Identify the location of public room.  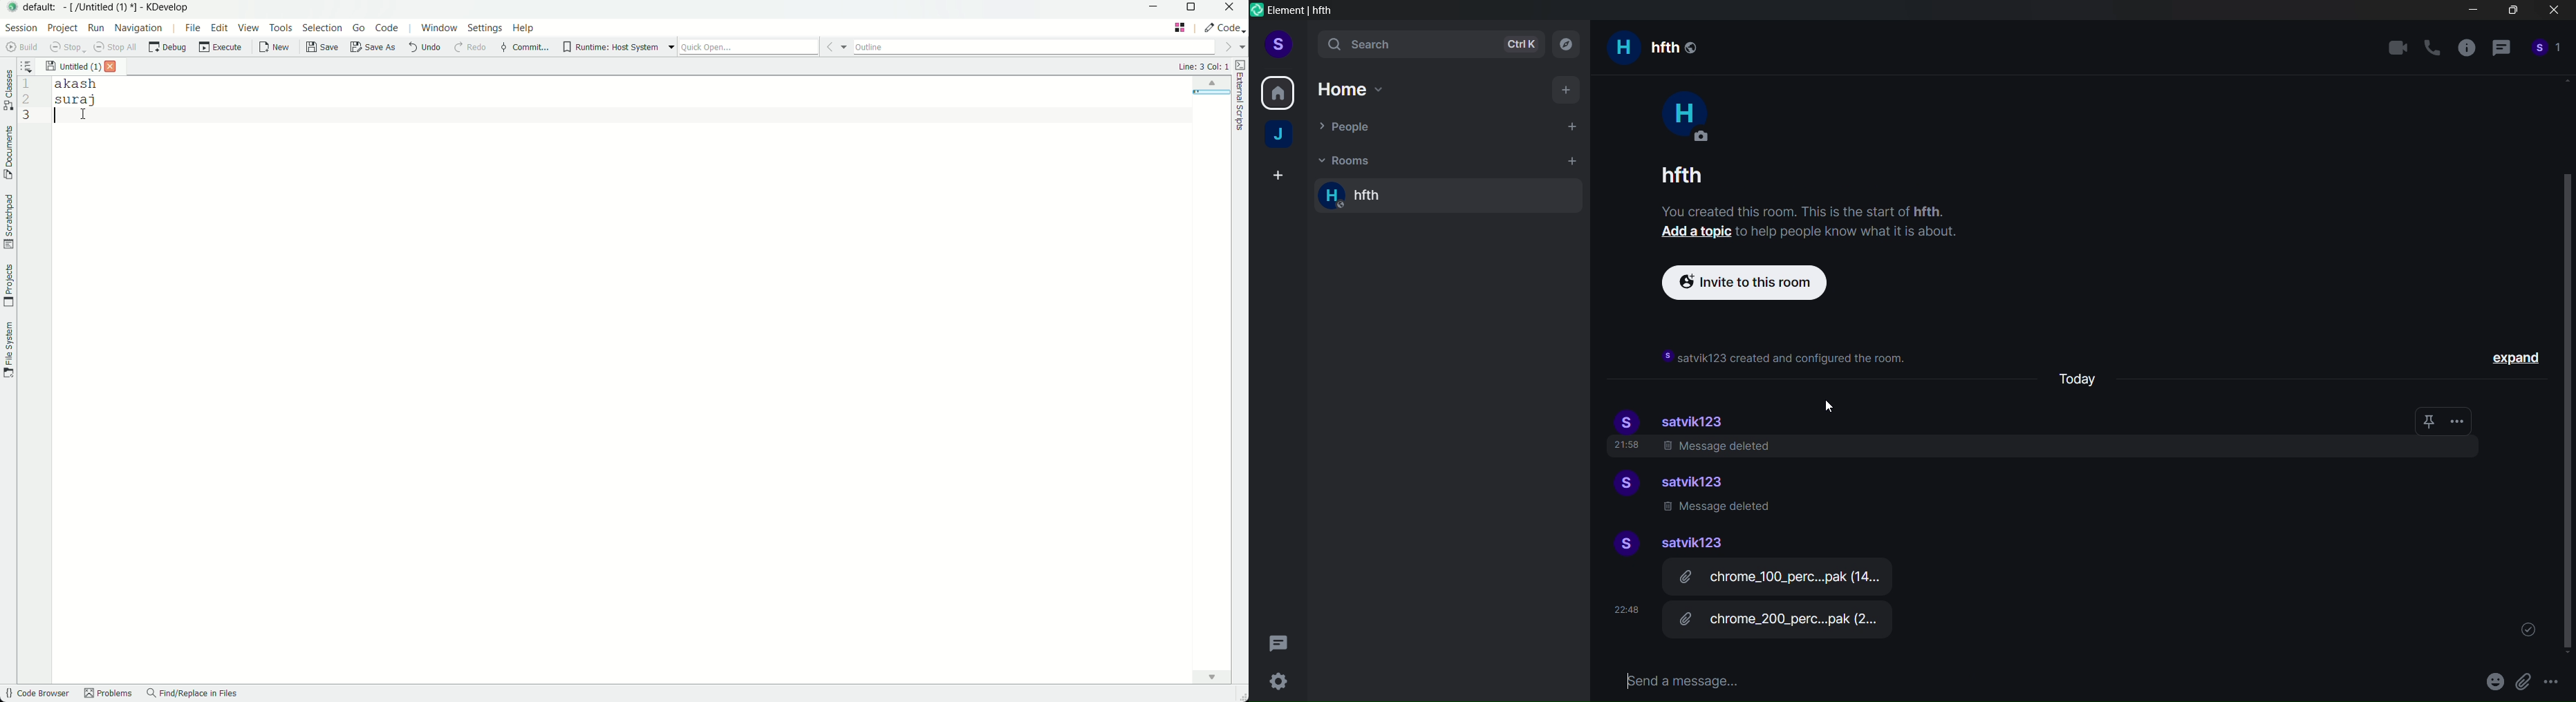
(1692, 46).